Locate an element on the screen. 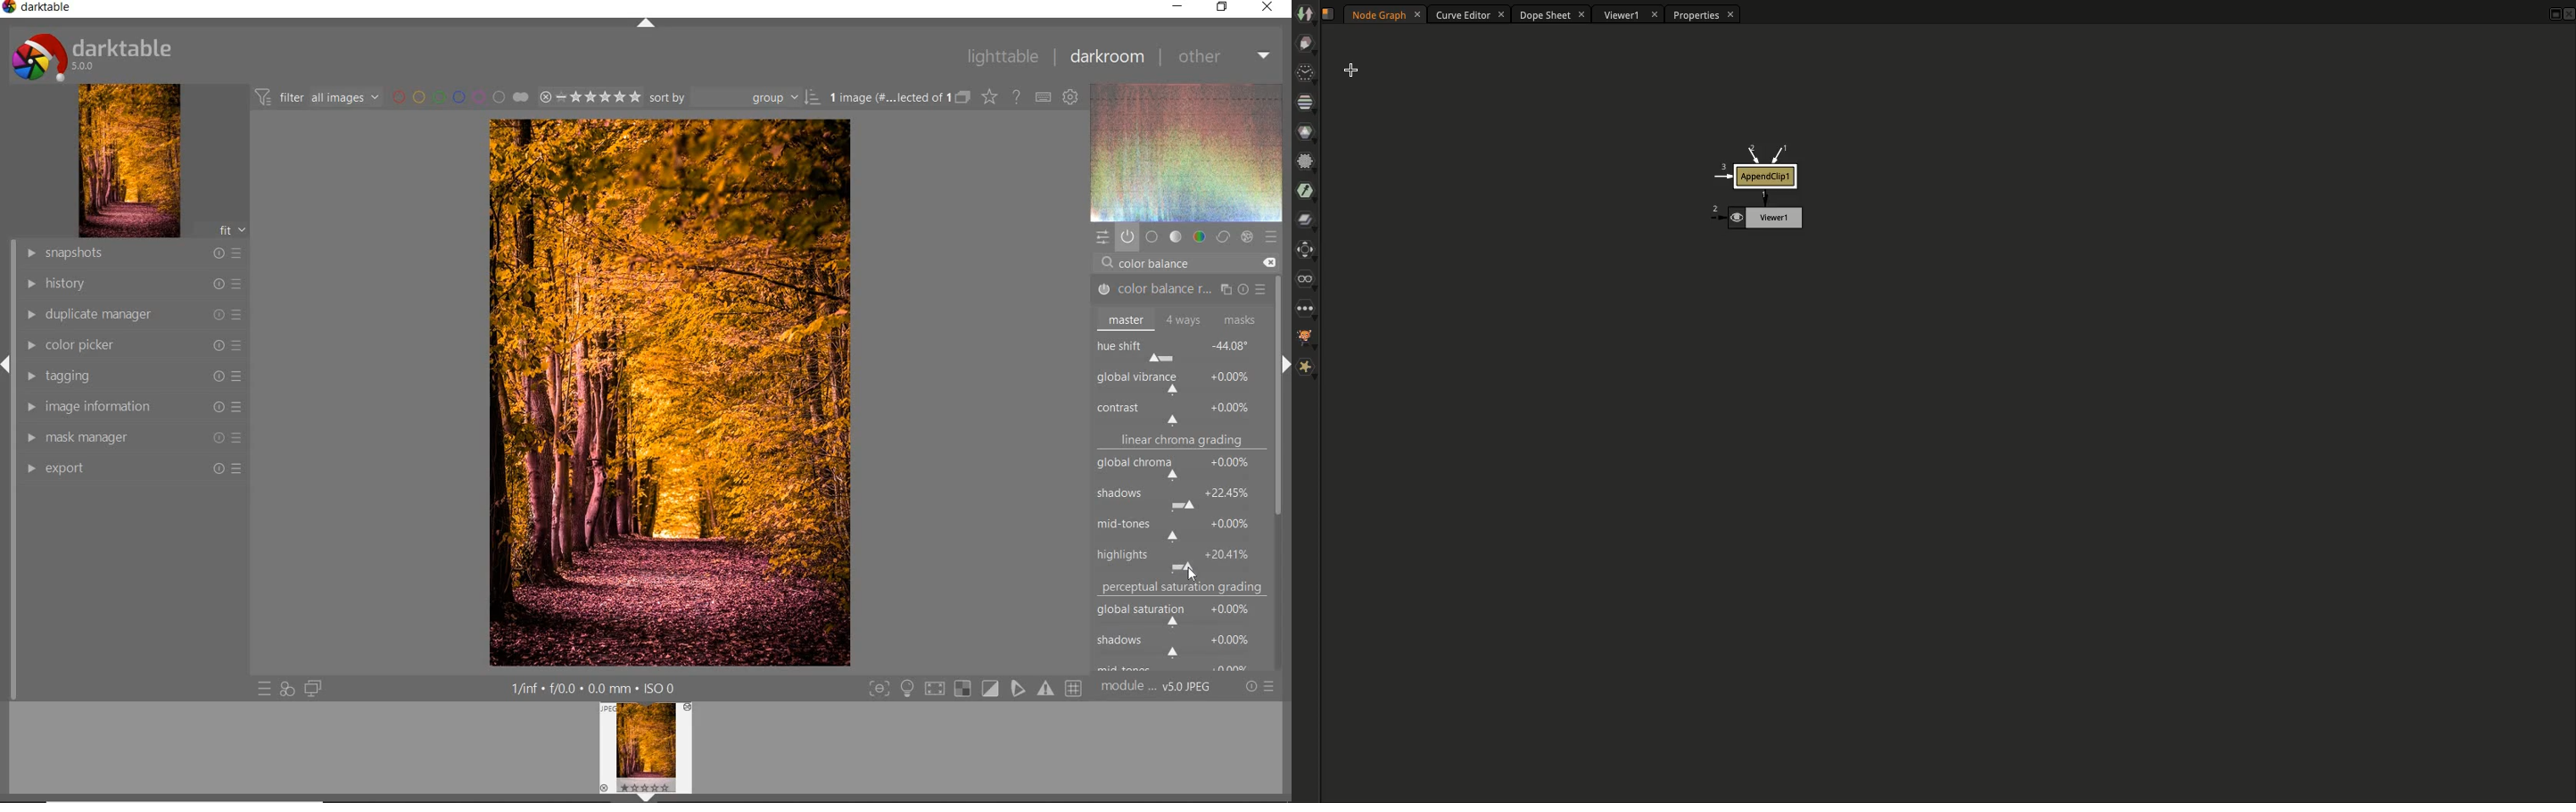 The height and width of the screenshot is (812, 2576). other is located at coordinates (1226, 58).